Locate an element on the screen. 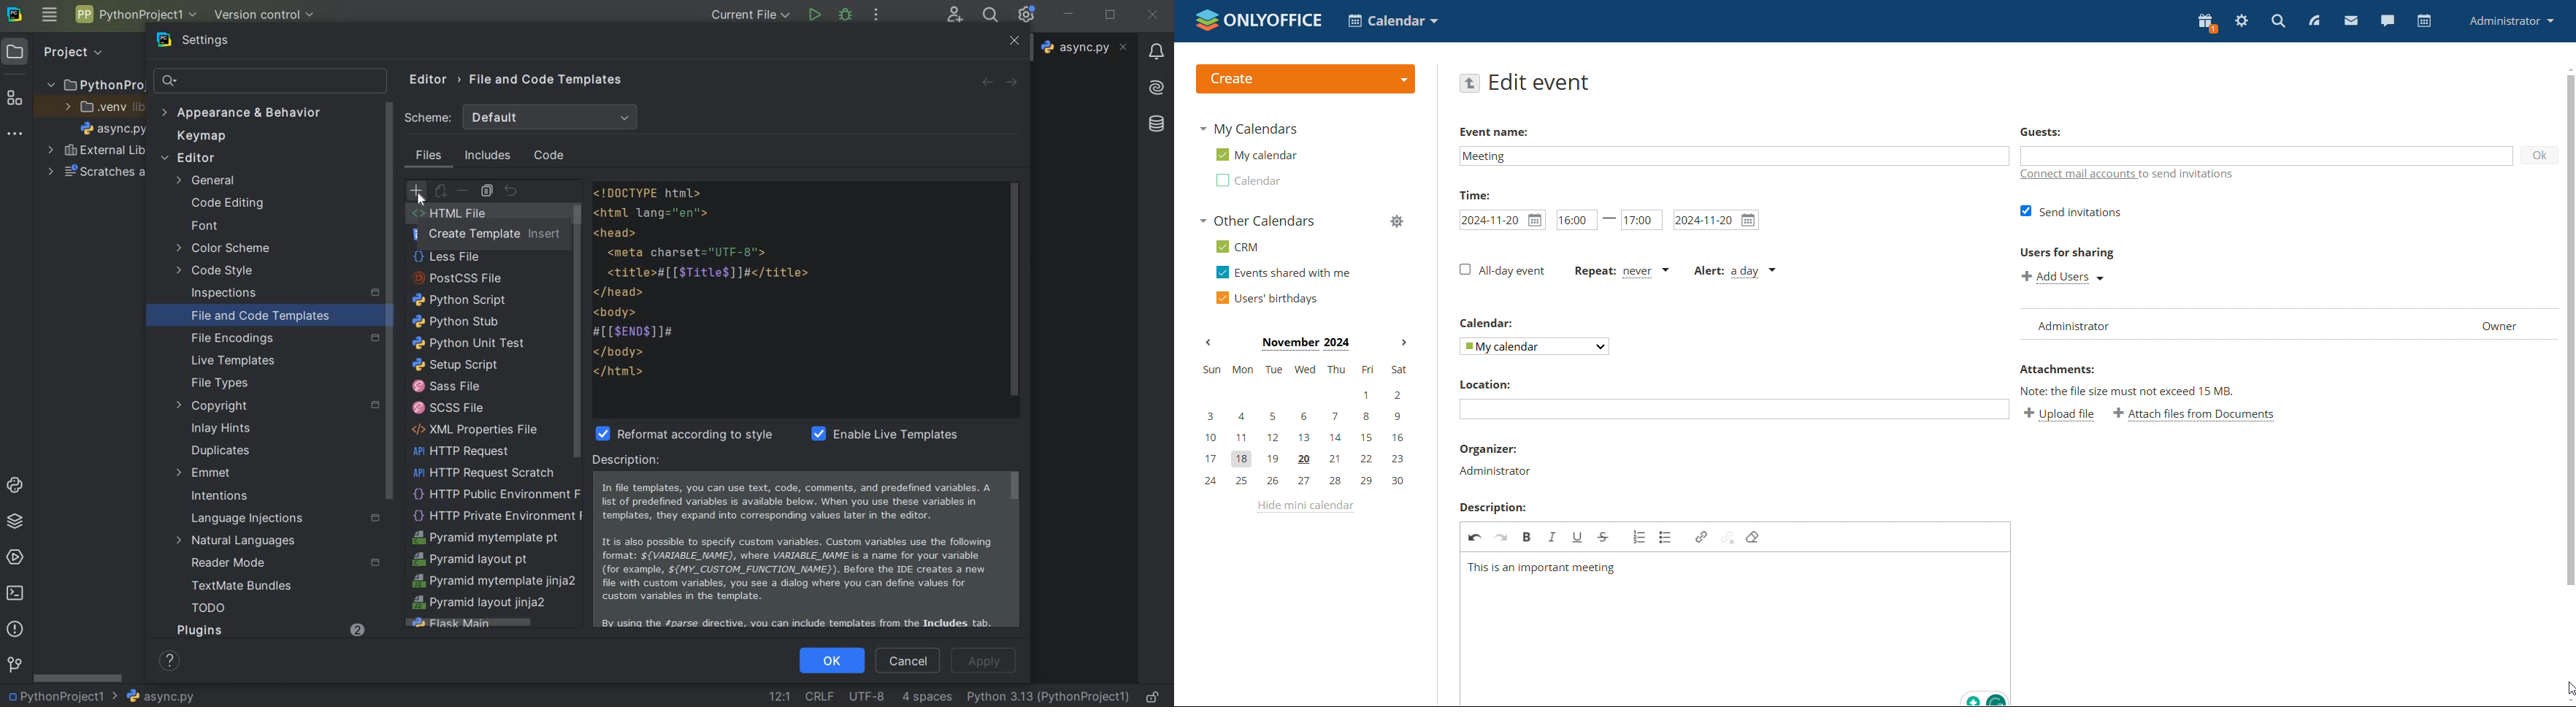  go to line is located at coordinates (778, 695).